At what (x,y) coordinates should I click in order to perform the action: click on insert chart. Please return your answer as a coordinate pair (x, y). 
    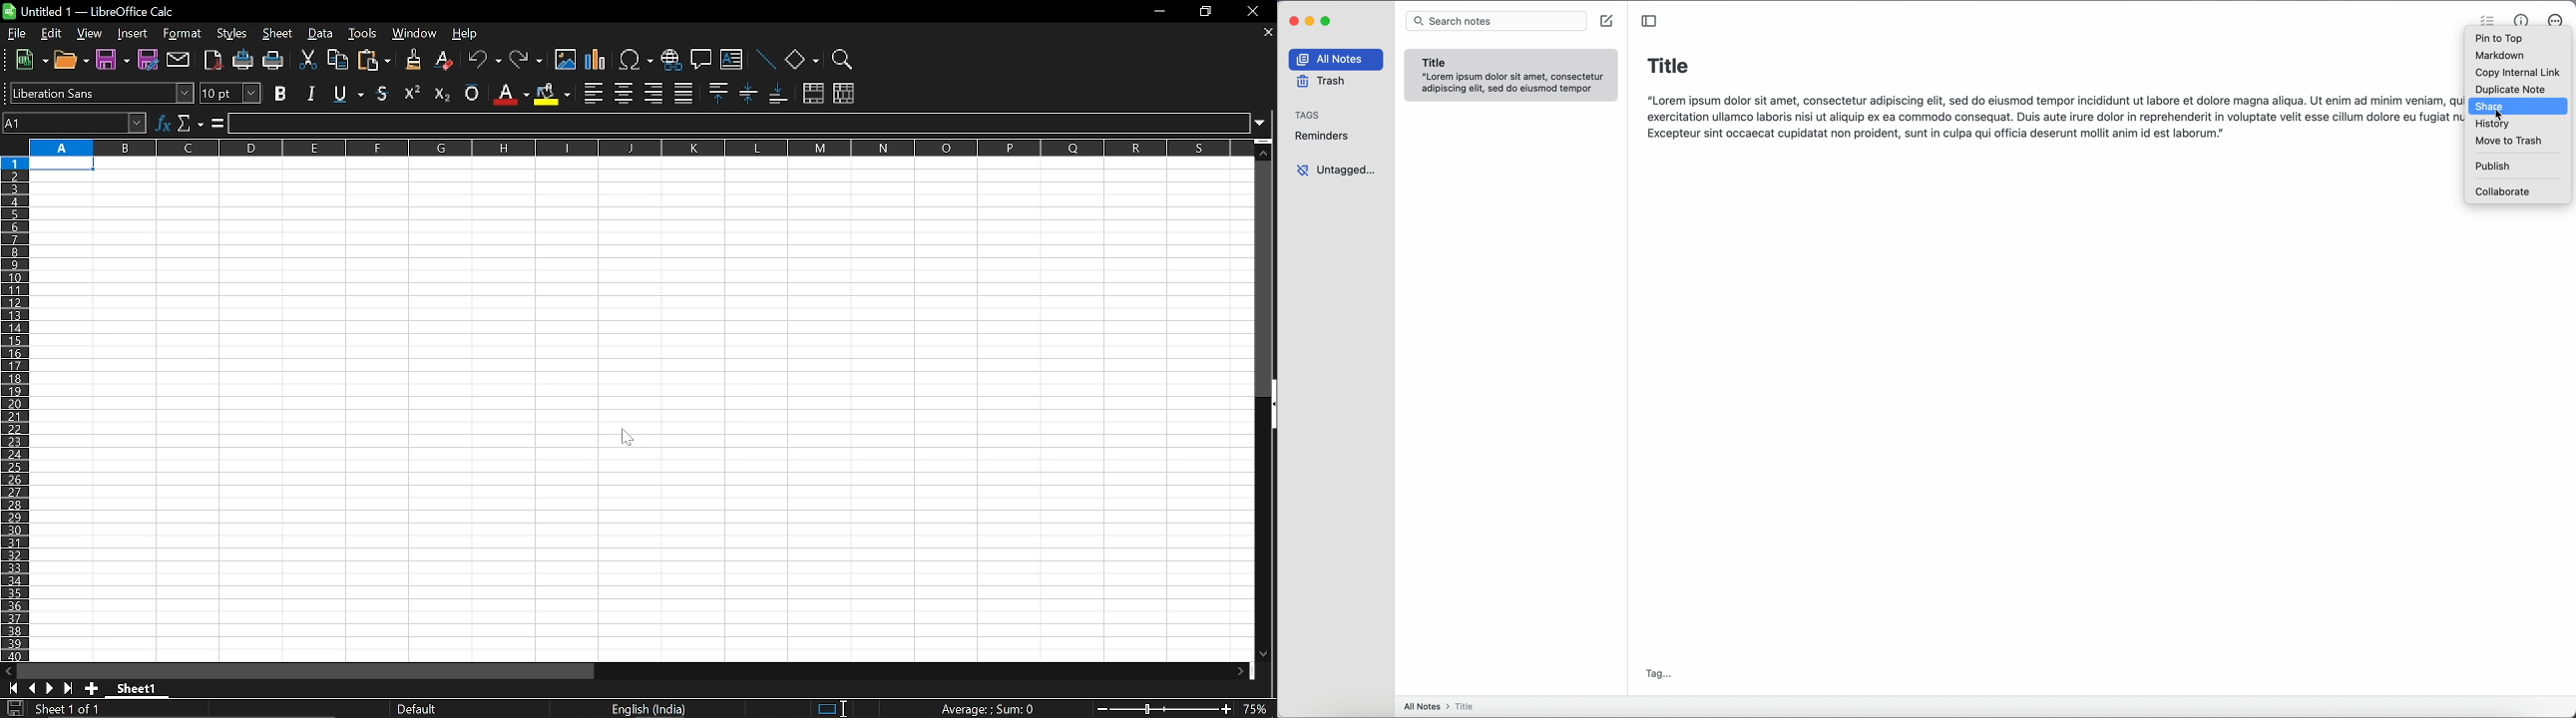
    Looking at the image, I should click on (596, 61).